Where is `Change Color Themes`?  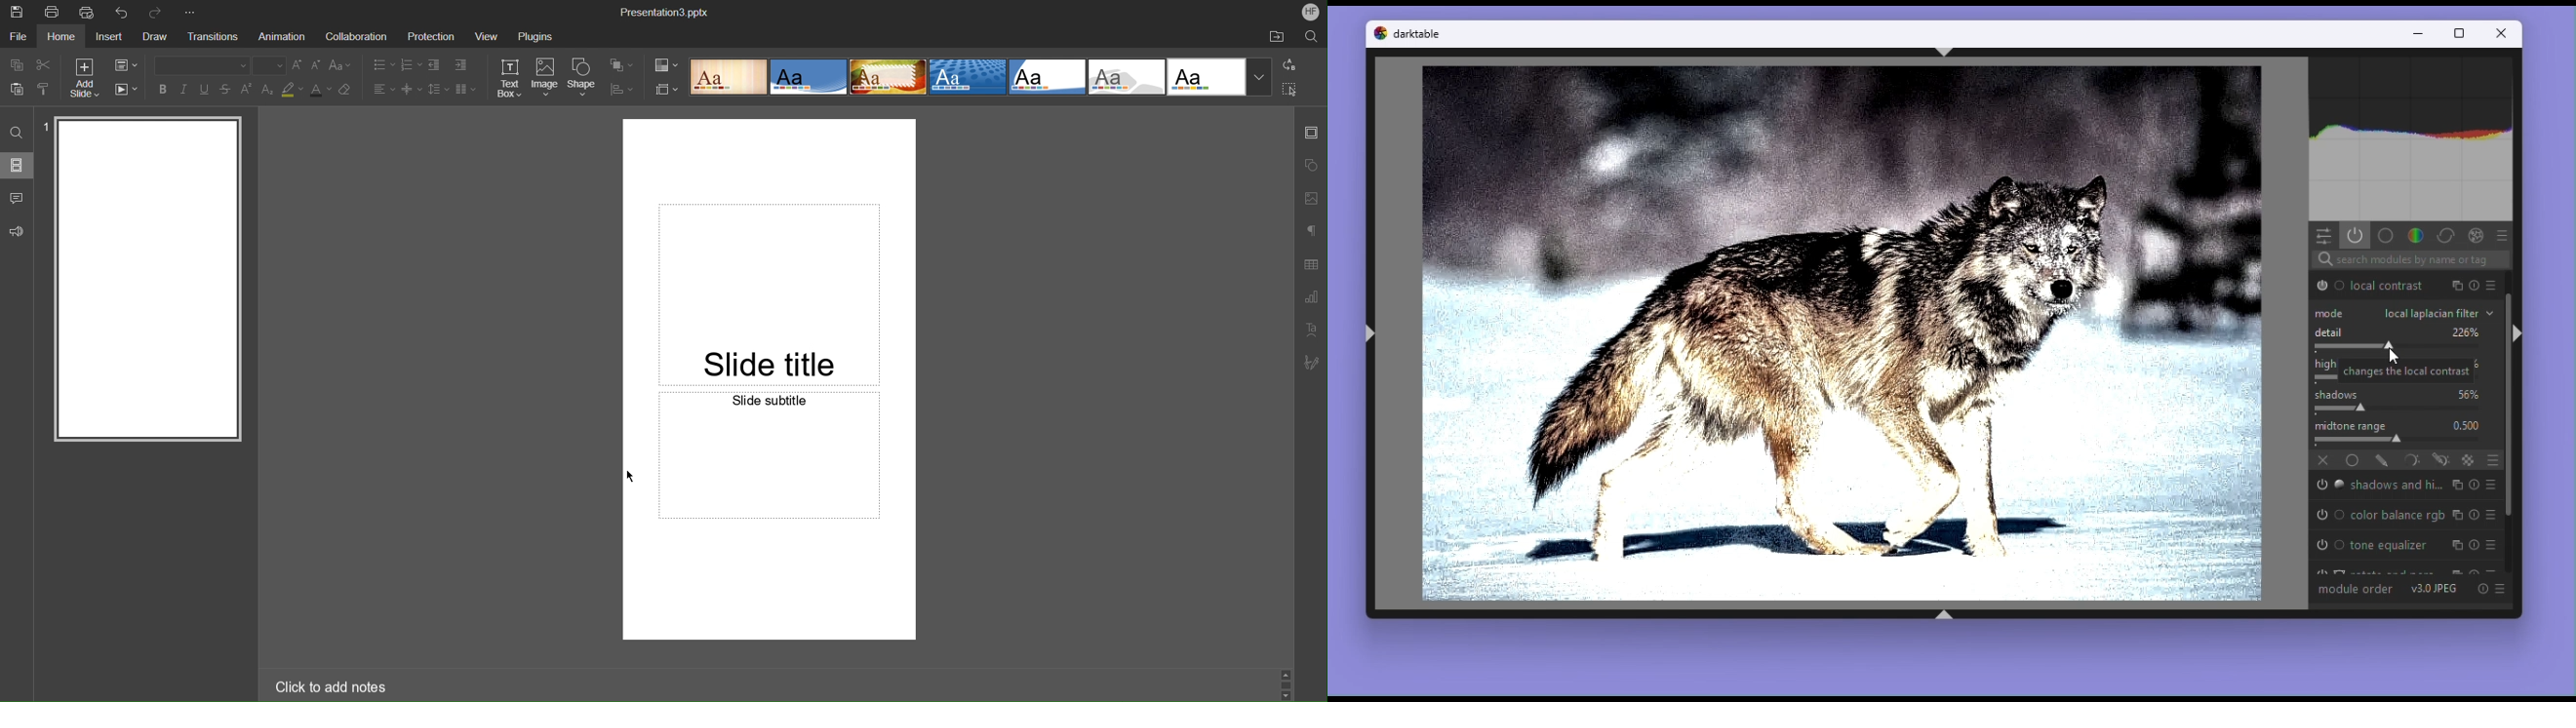
Change Color Themes is located at coordinates (666, 66).